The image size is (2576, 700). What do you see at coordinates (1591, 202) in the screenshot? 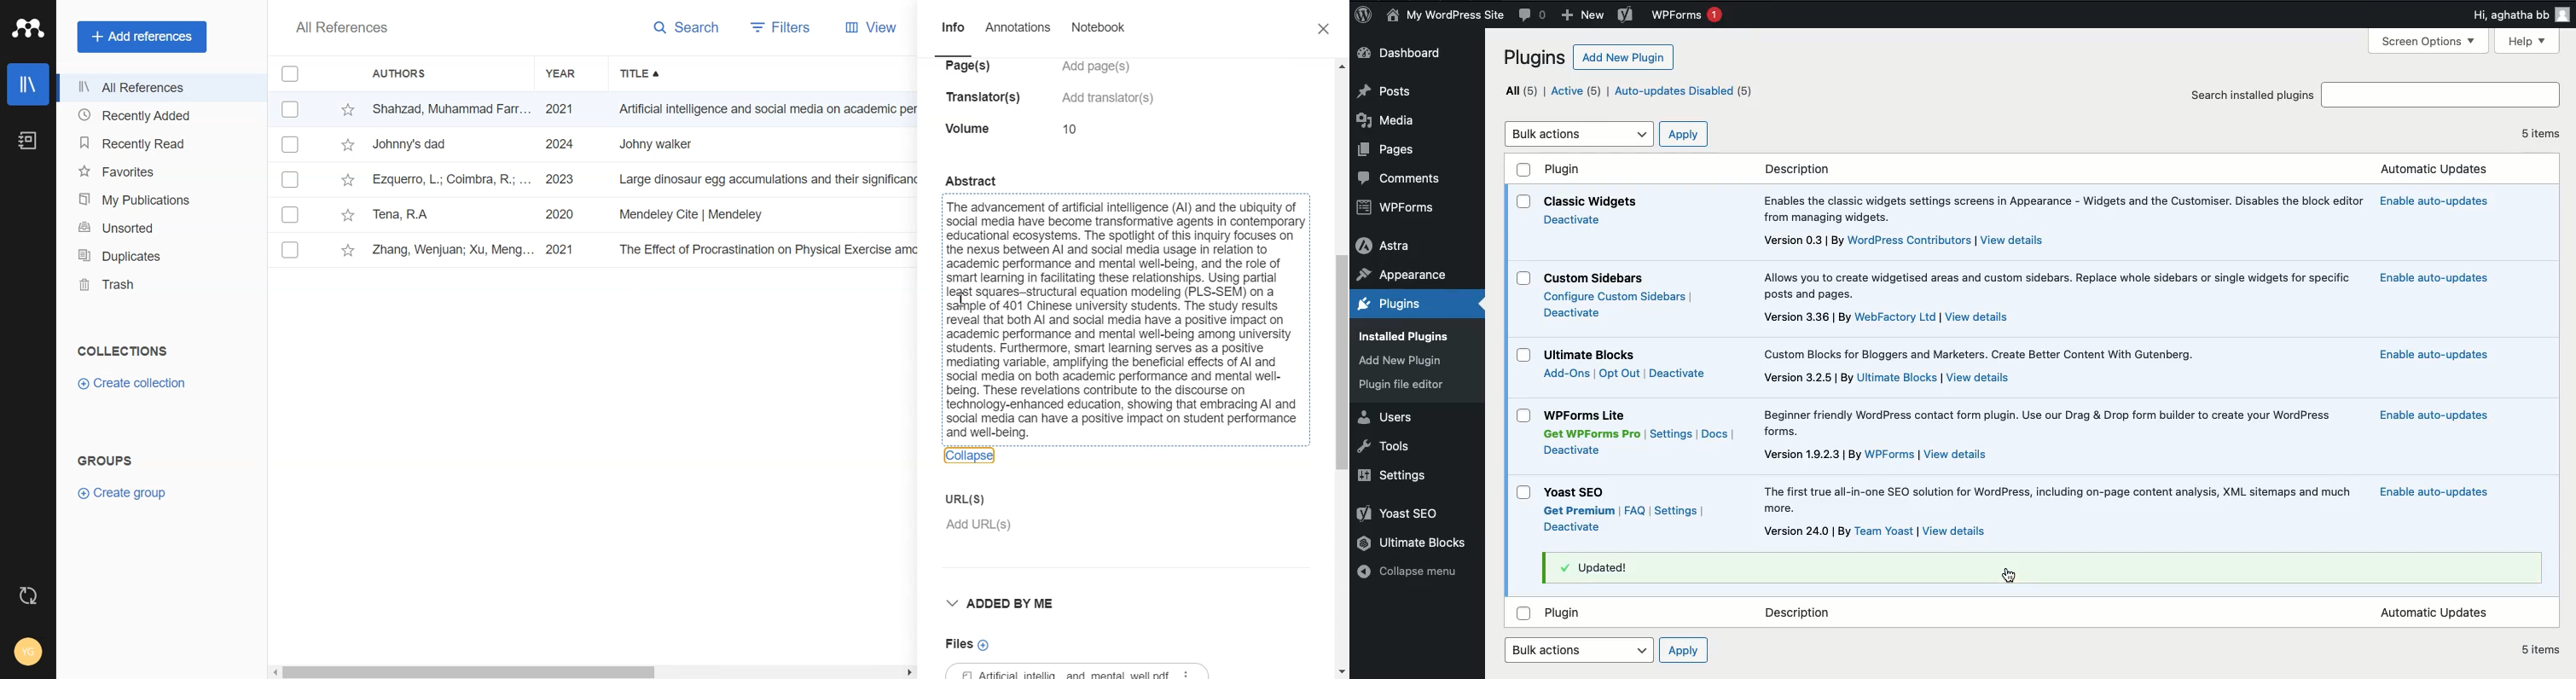
I see `Plugin` at bounding box center [1591, 202].